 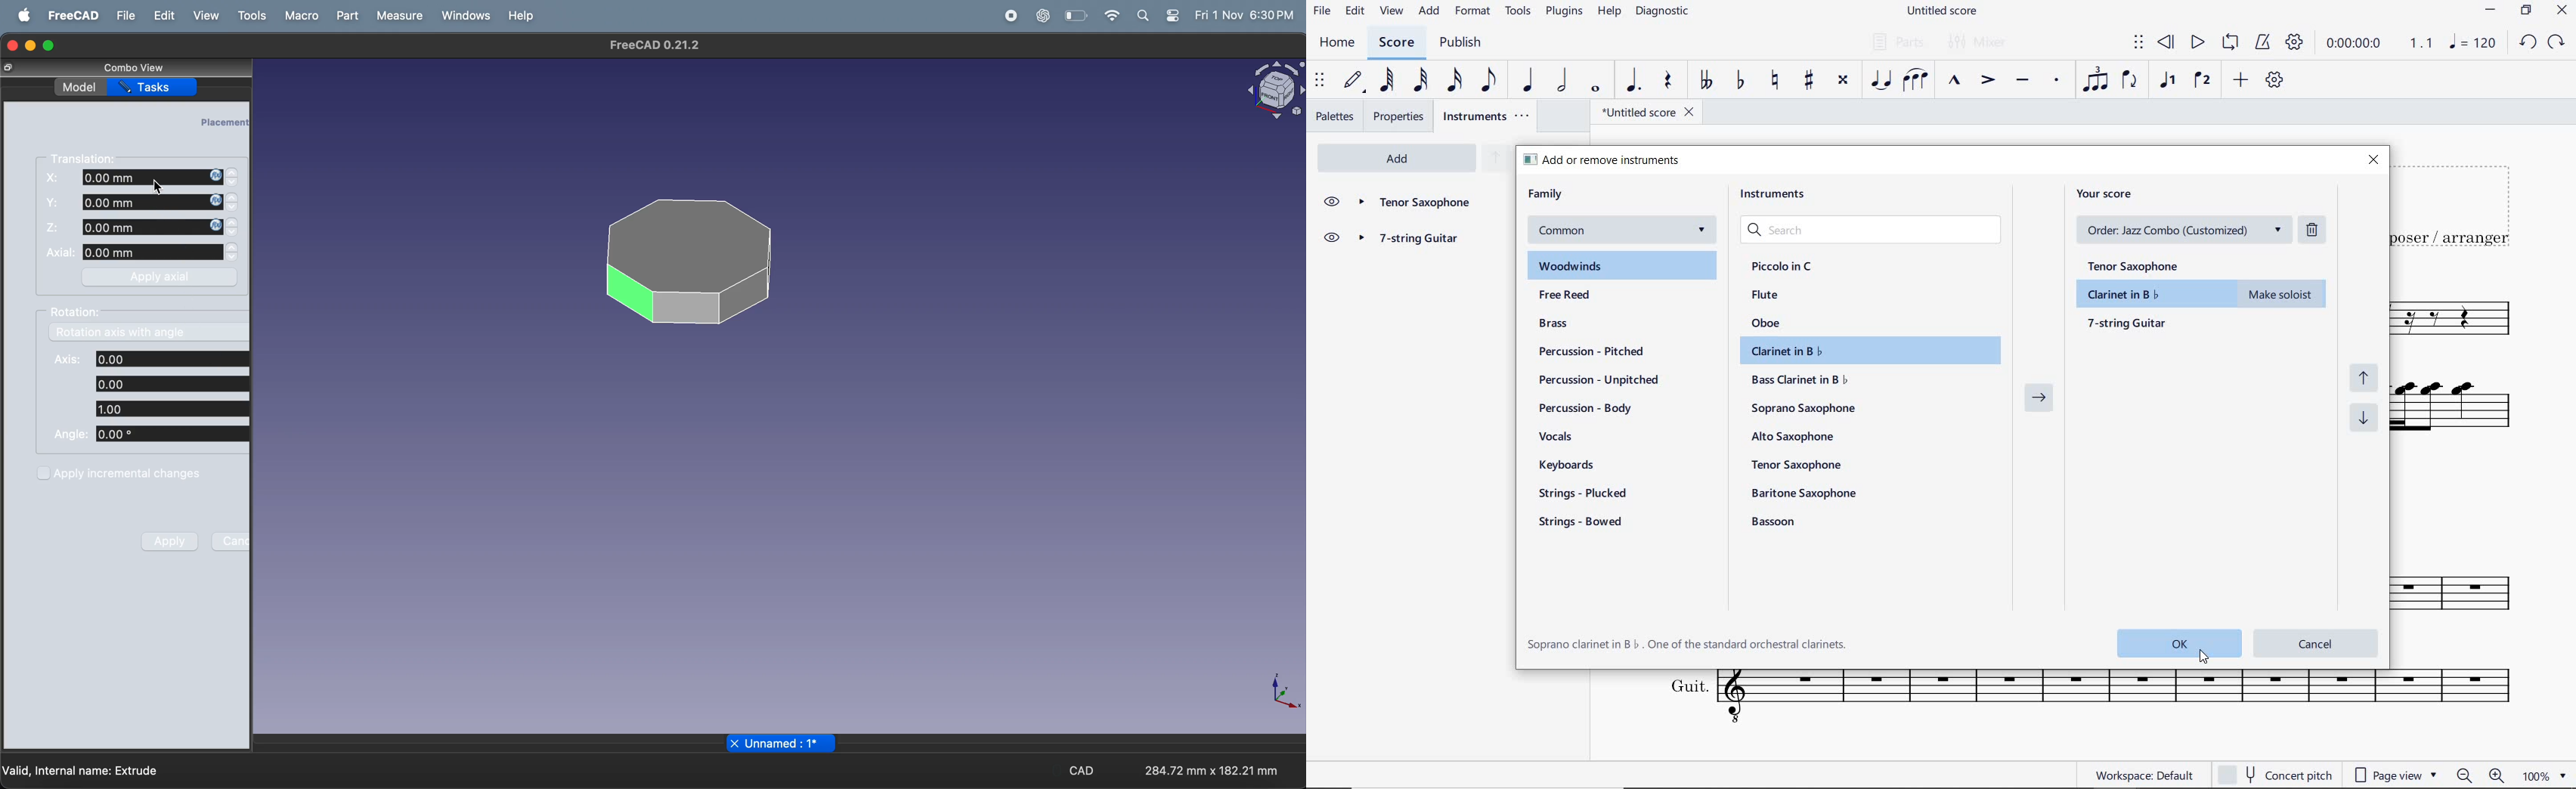 I want to click on Apply incremental changes, so click(x=120, y=472).